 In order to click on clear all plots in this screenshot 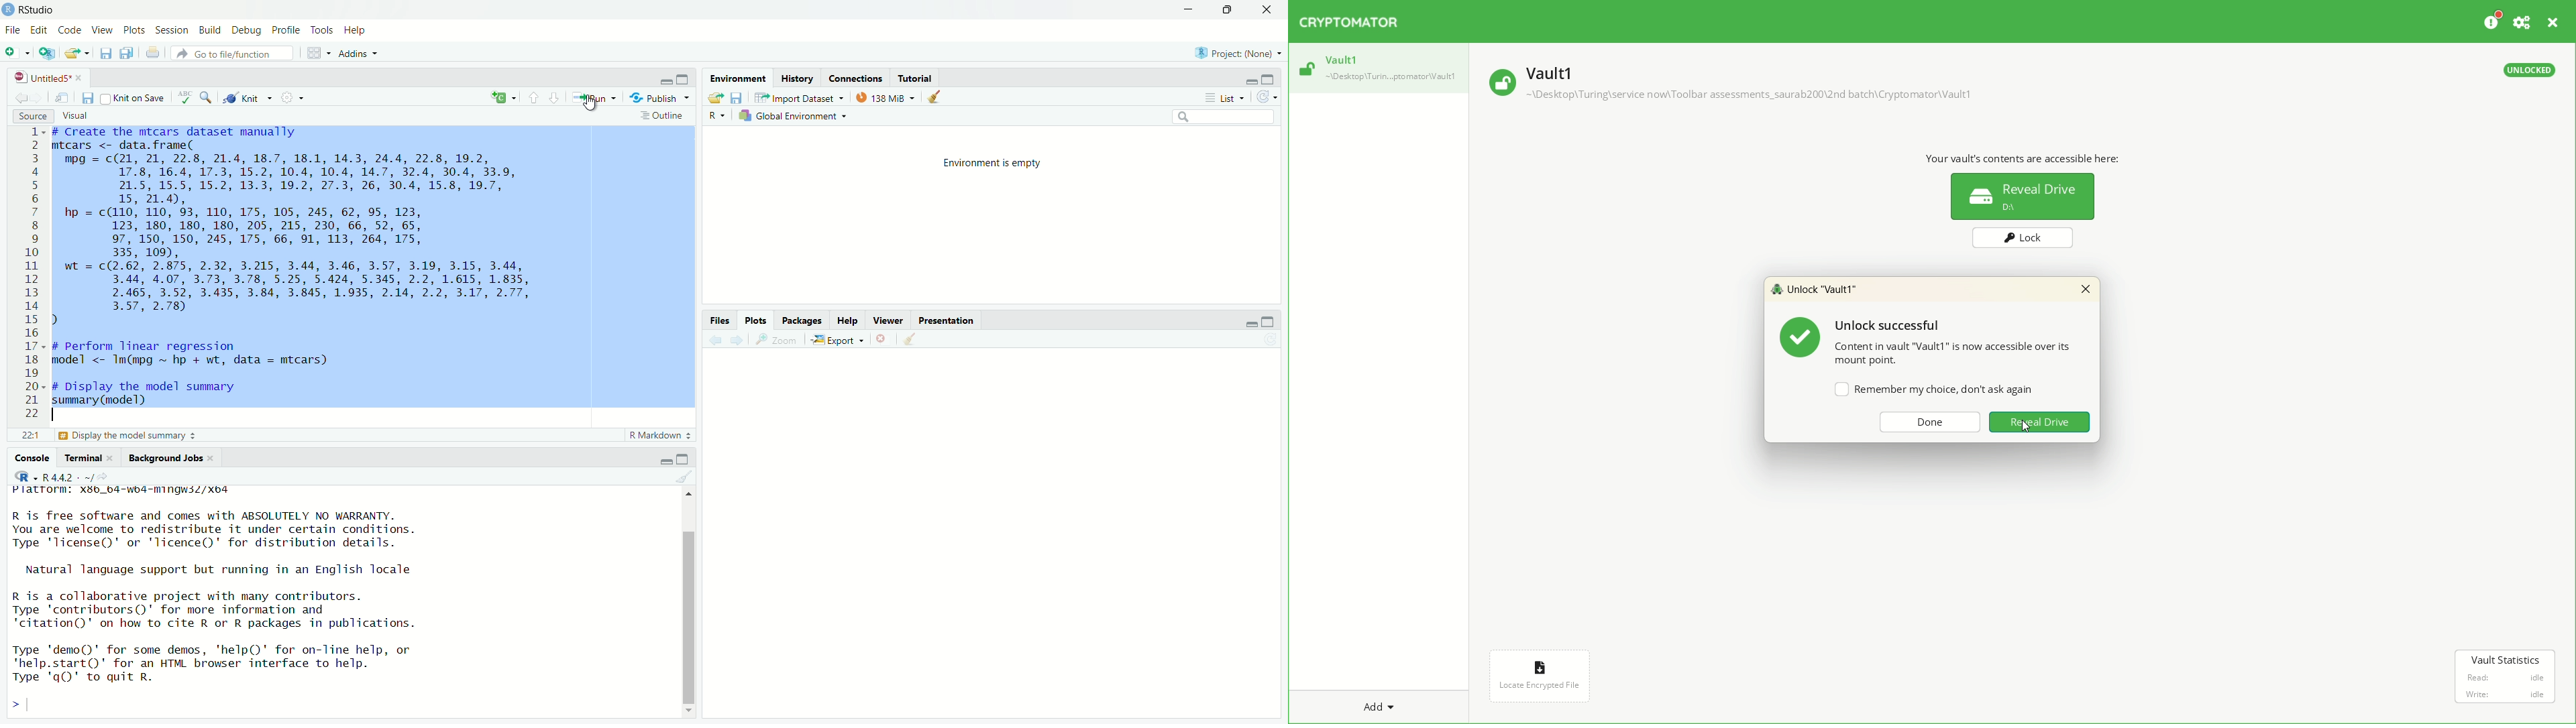, I will do `click(911, 339)`.